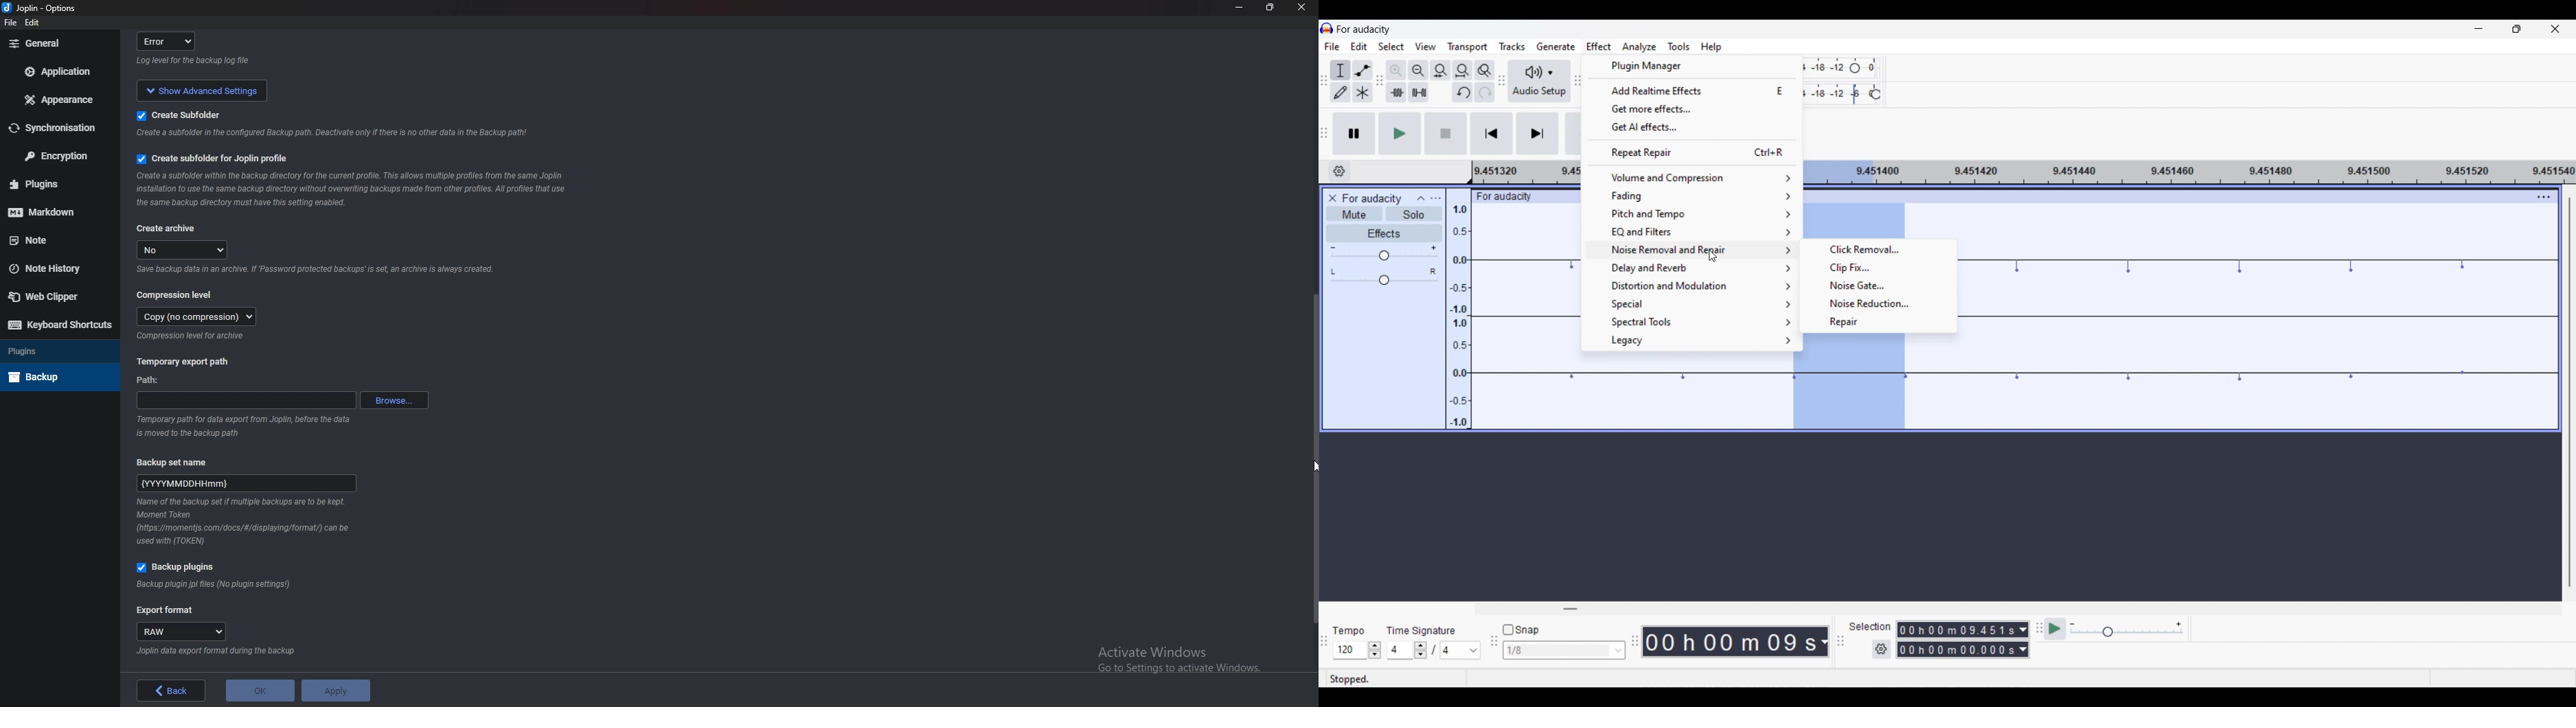 The width and height of the screenshot is (2576, 728). What do you see at coordinates (2478, 28) in the screenshot?
I see `Minimize` at bounding box center [2478, 28].